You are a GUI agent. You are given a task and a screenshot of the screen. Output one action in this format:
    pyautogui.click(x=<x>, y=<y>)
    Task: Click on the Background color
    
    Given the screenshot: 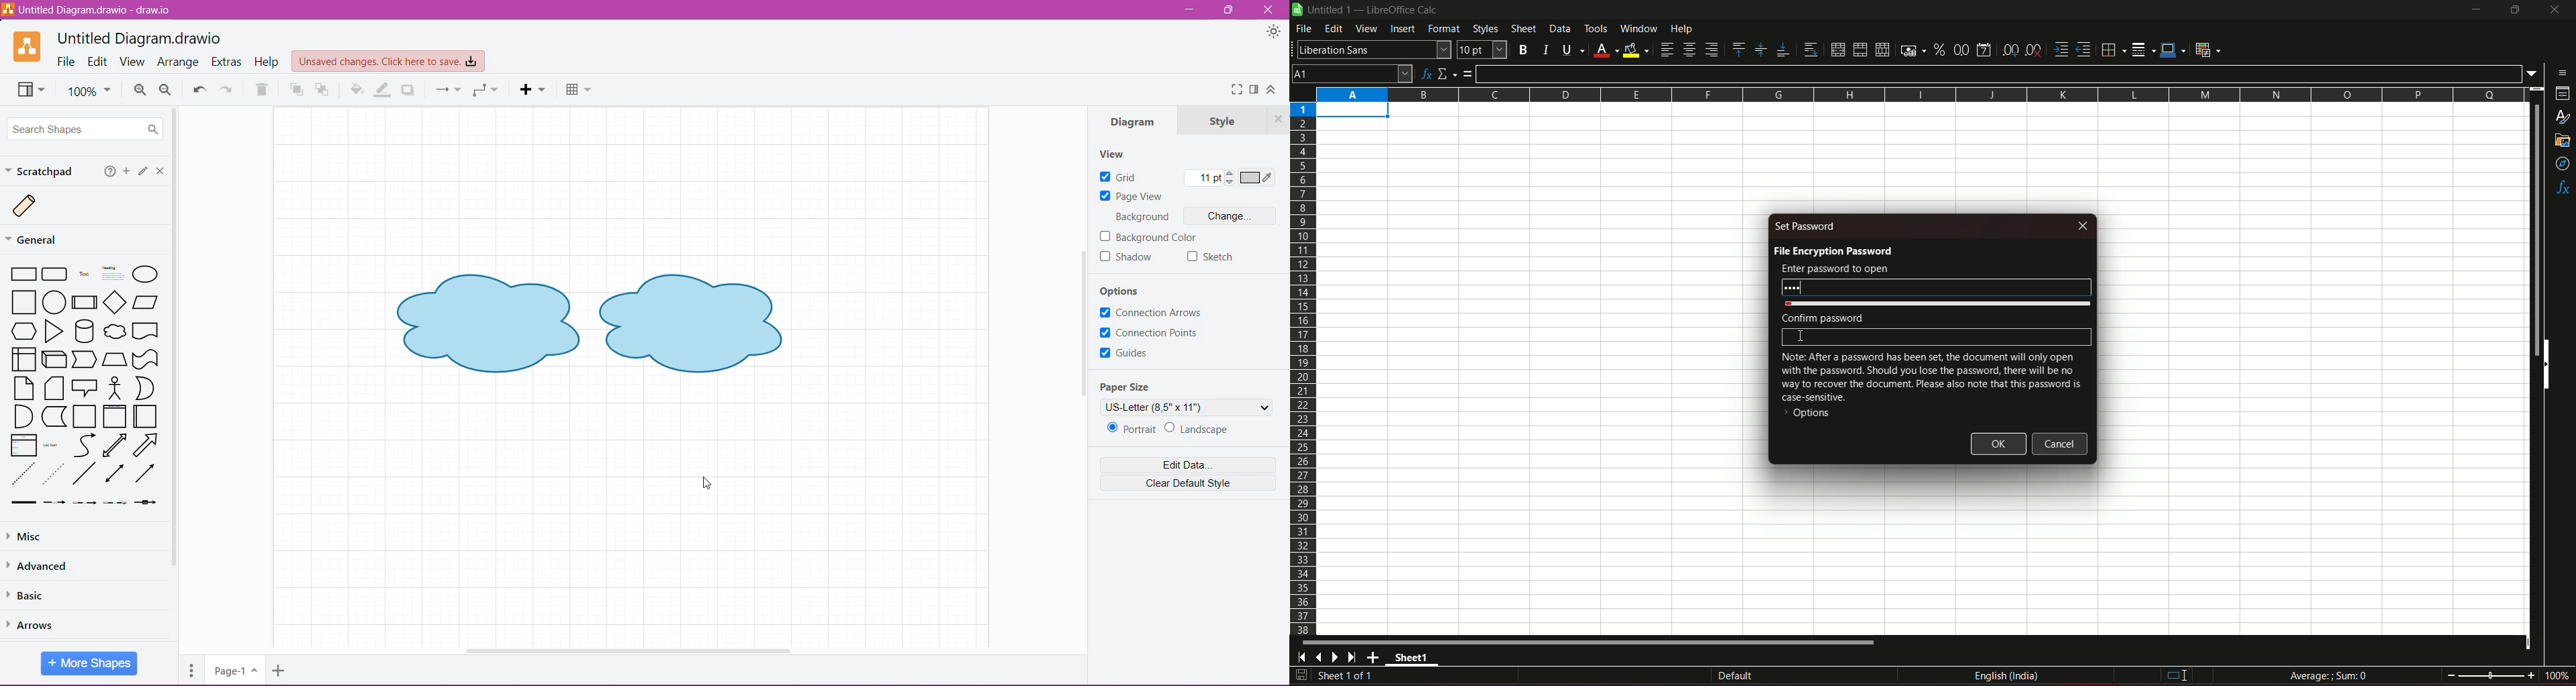 What is the action you would take?
    pyautogui.click(x=1156, y=238)
    